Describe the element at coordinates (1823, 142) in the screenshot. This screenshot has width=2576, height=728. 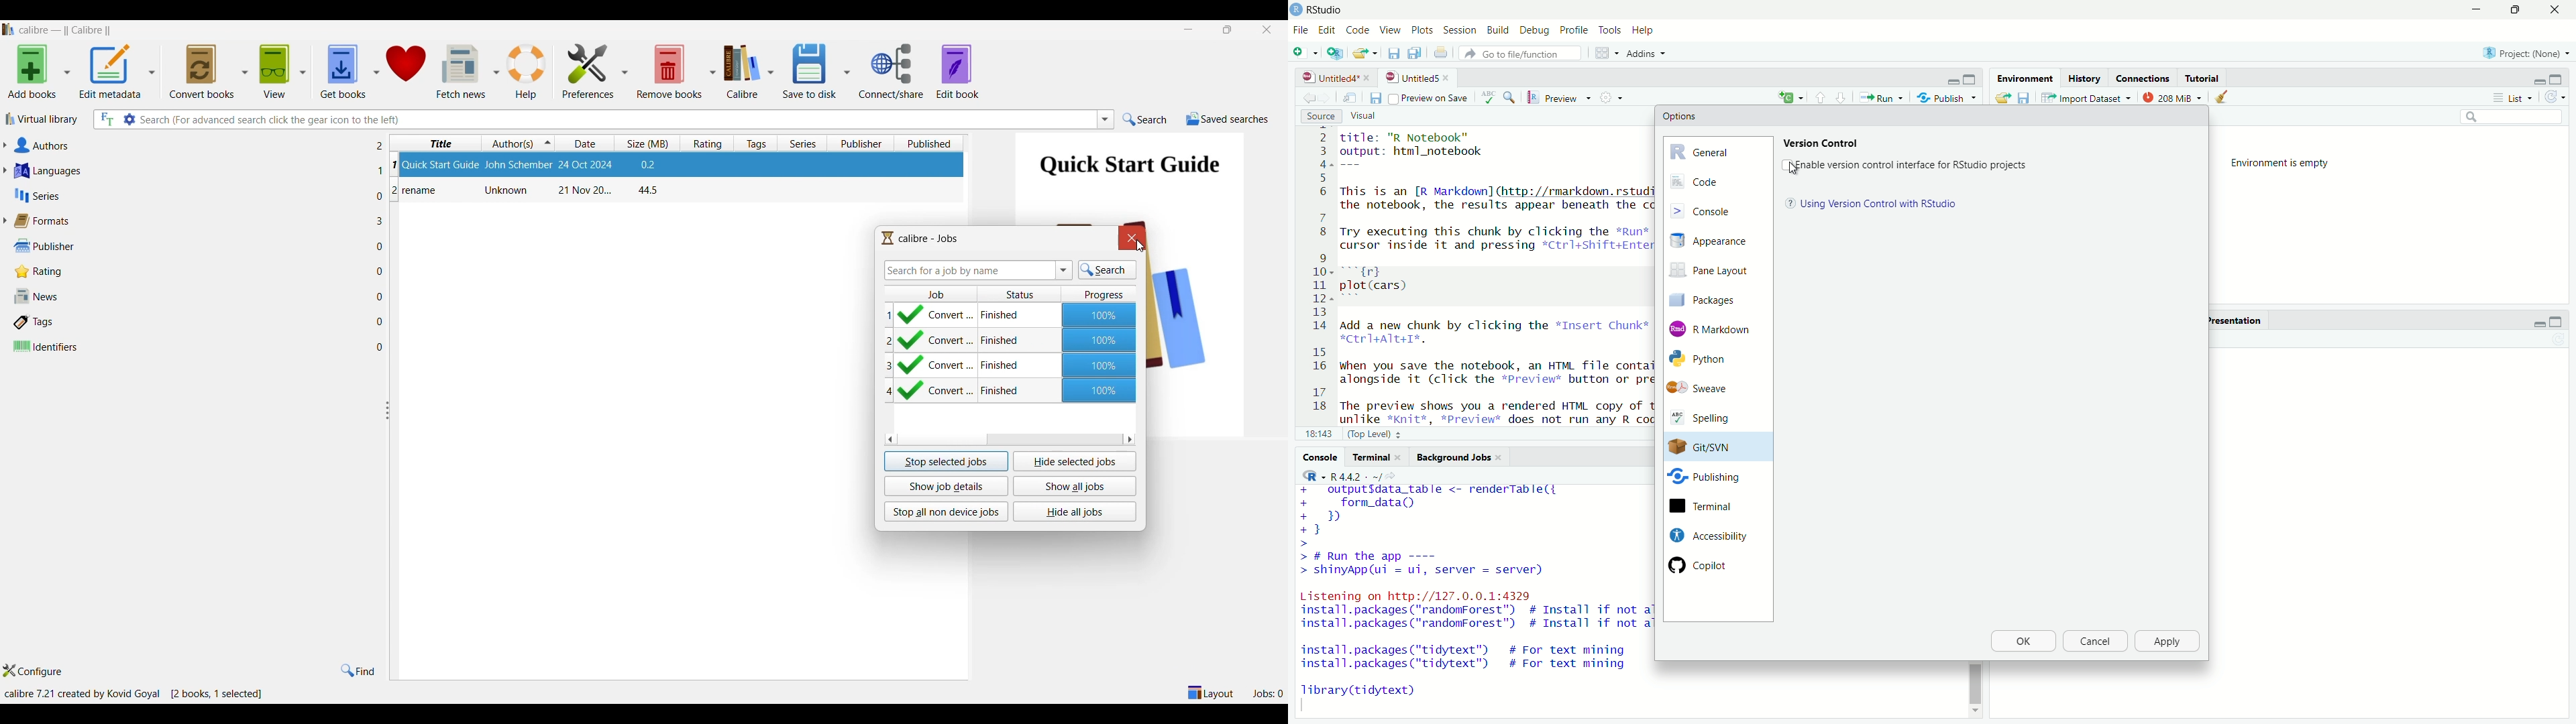
I see `Version Control` at that location.